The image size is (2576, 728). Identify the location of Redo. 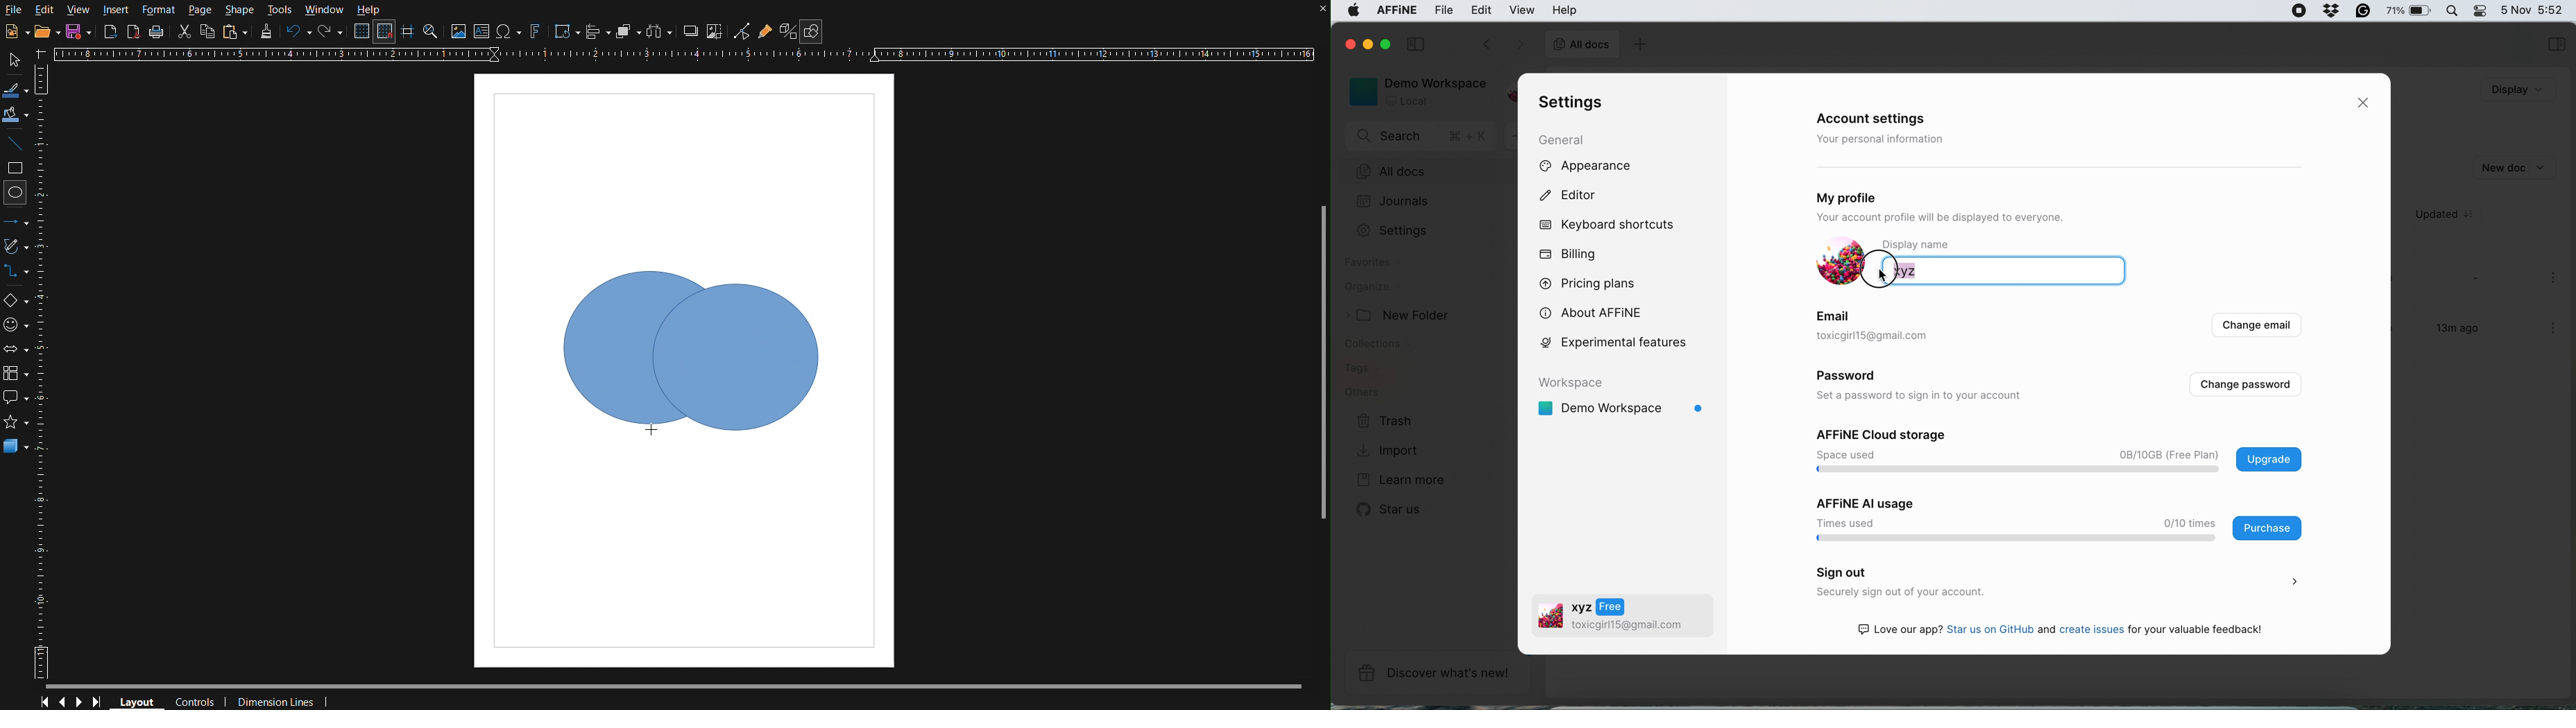
(327, 32).